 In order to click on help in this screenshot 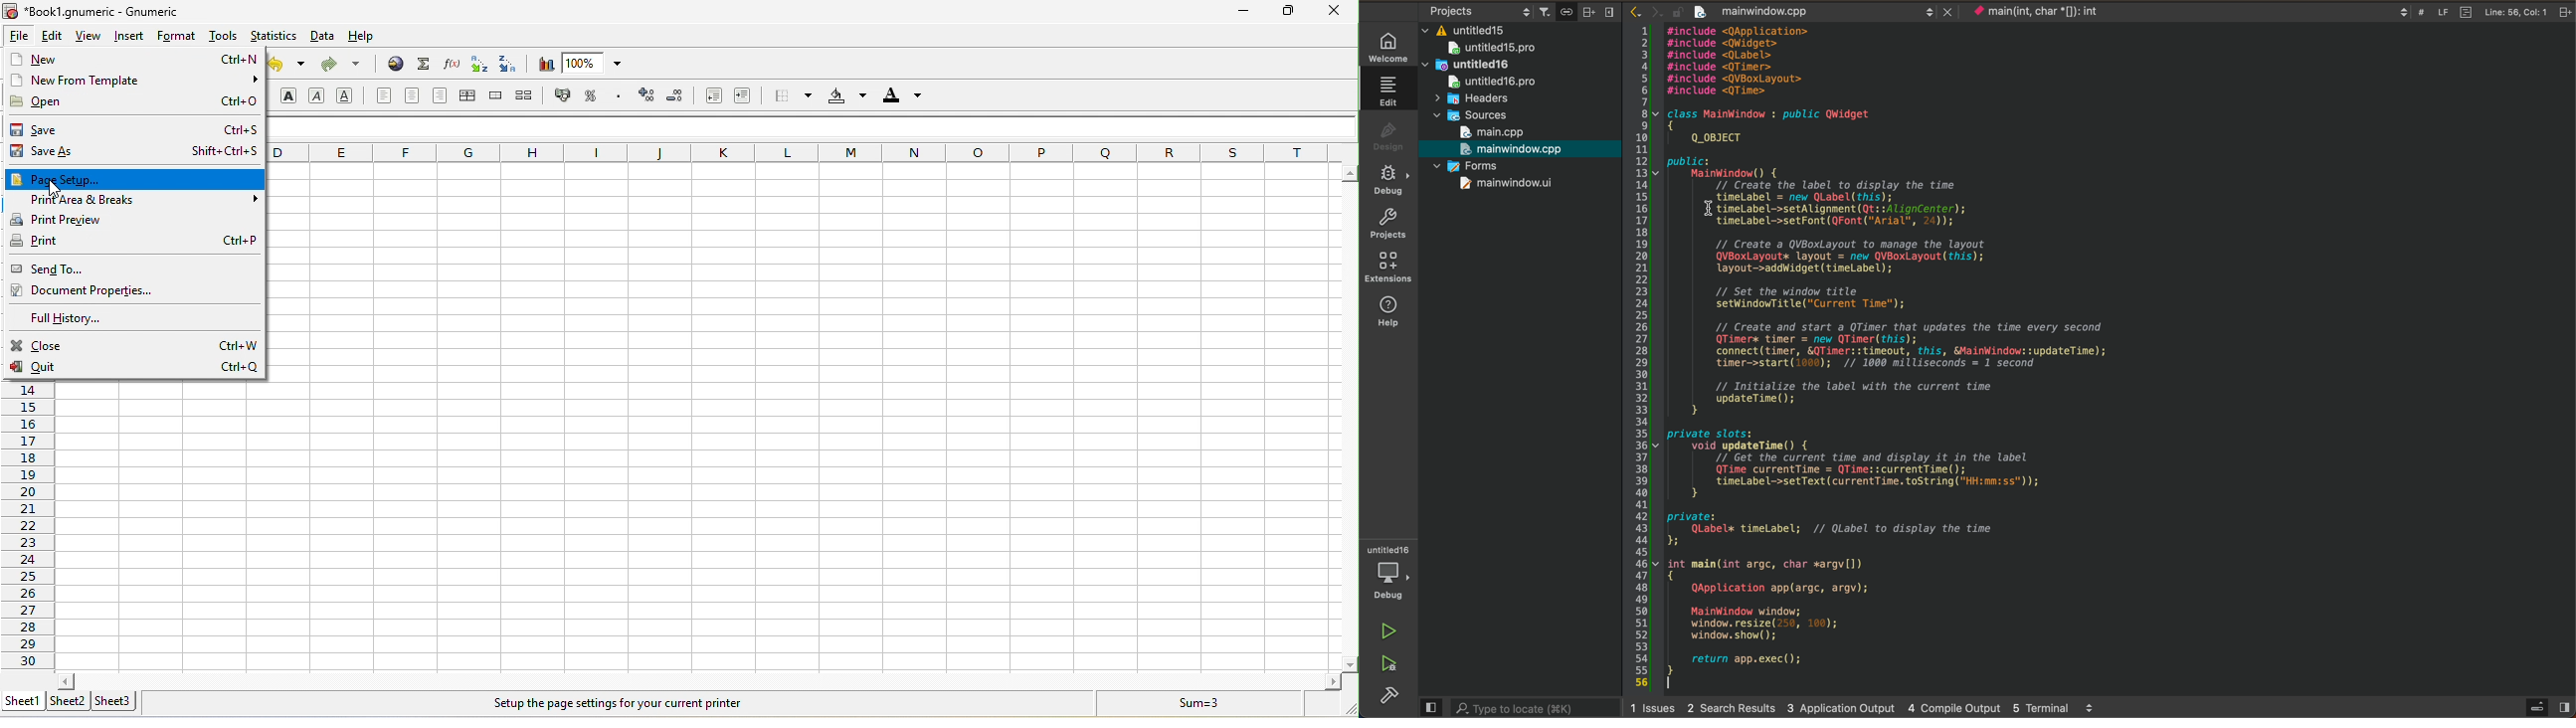, I will do `click(375, 39)`.